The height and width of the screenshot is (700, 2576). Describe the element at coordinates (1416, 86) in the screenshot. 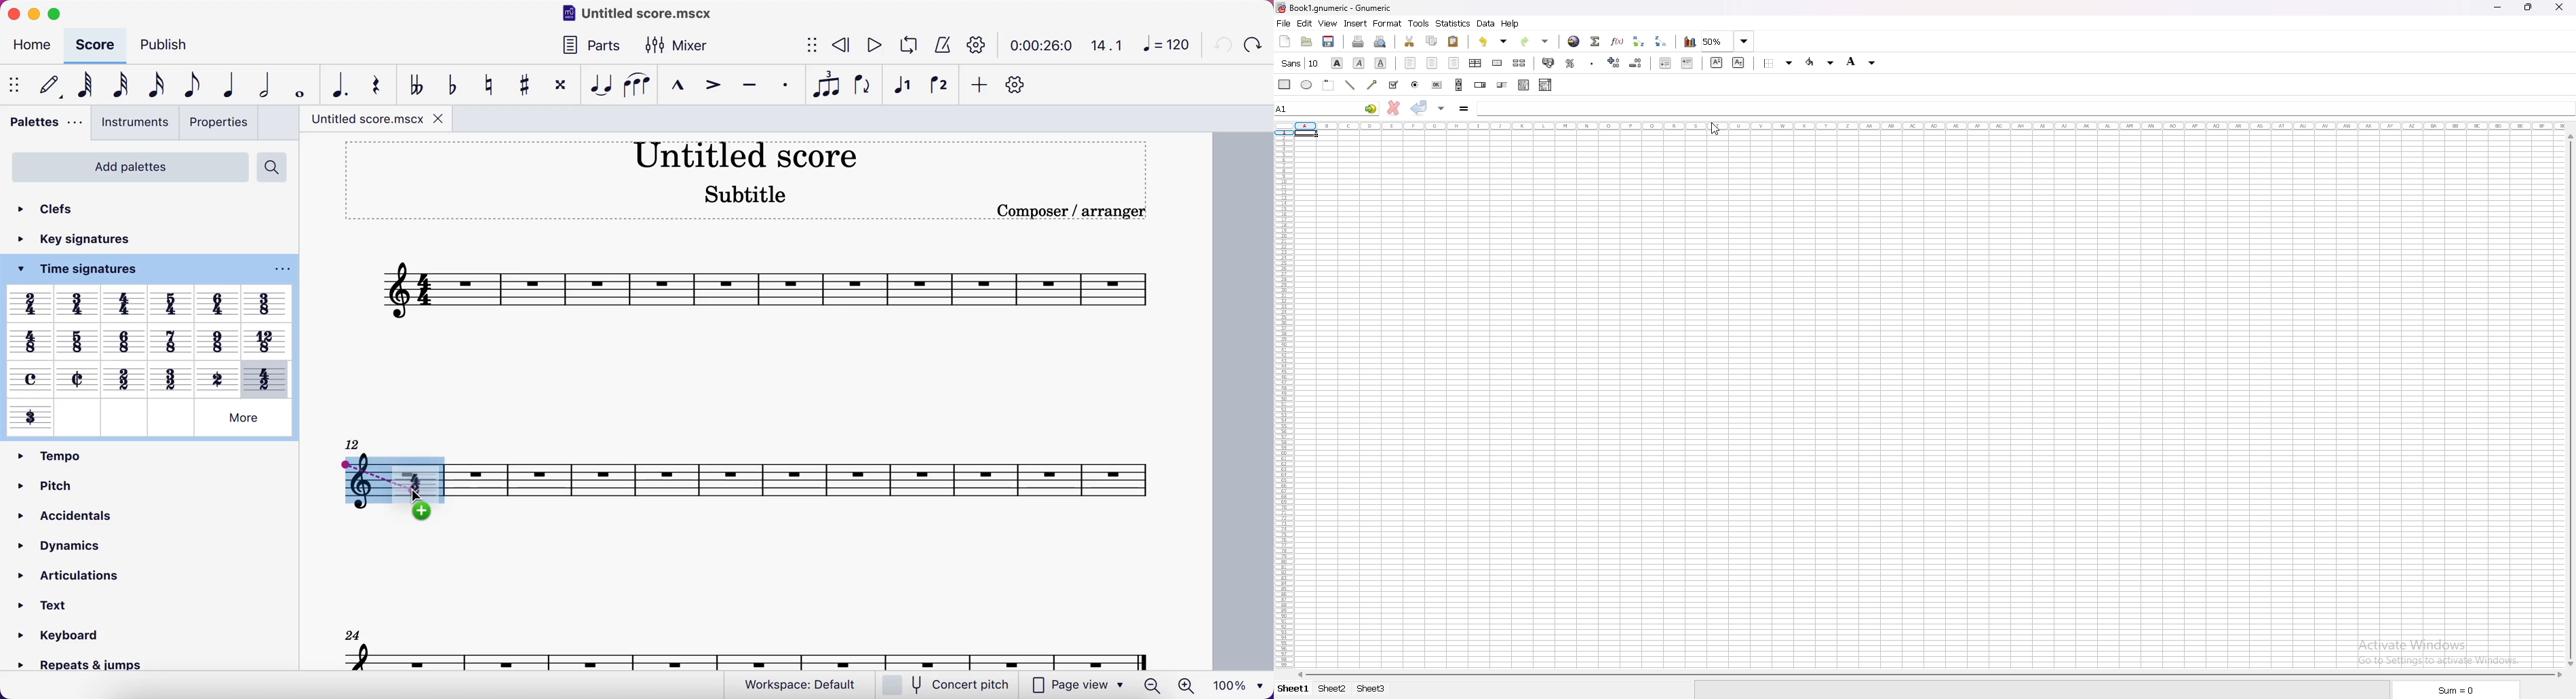

I see `radio button` at that location.